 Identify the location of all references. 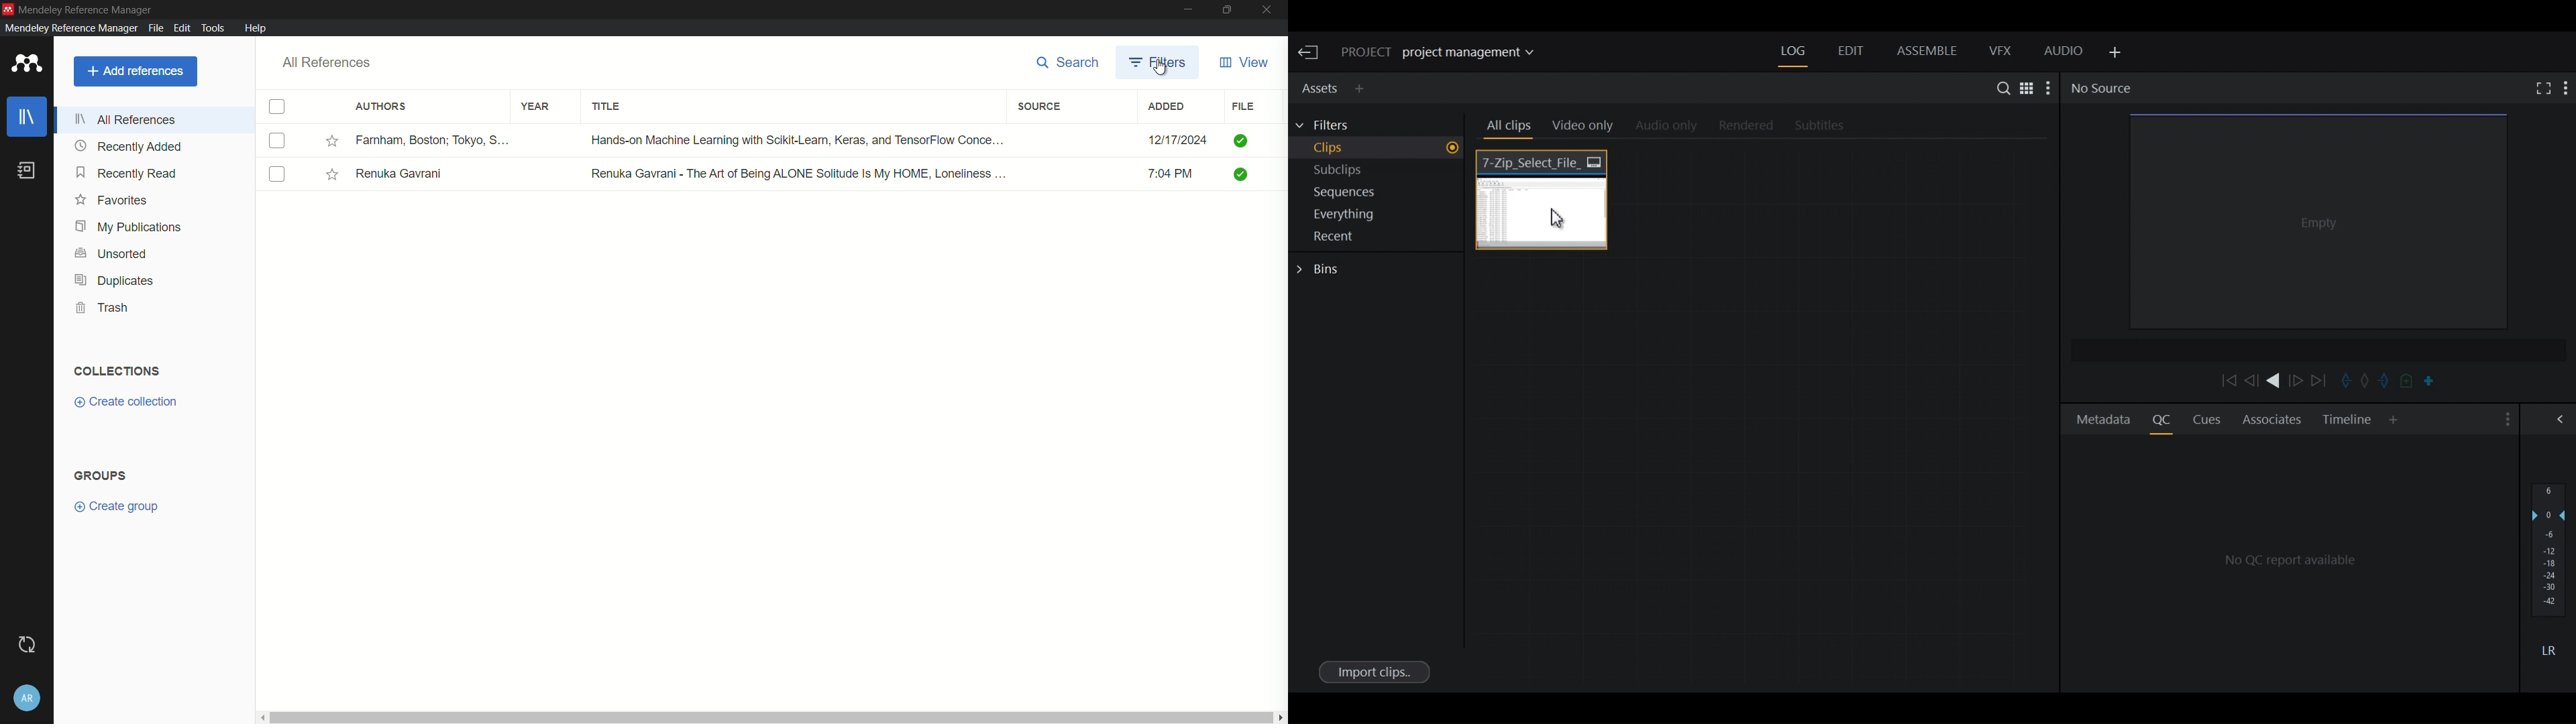
(329, 62).